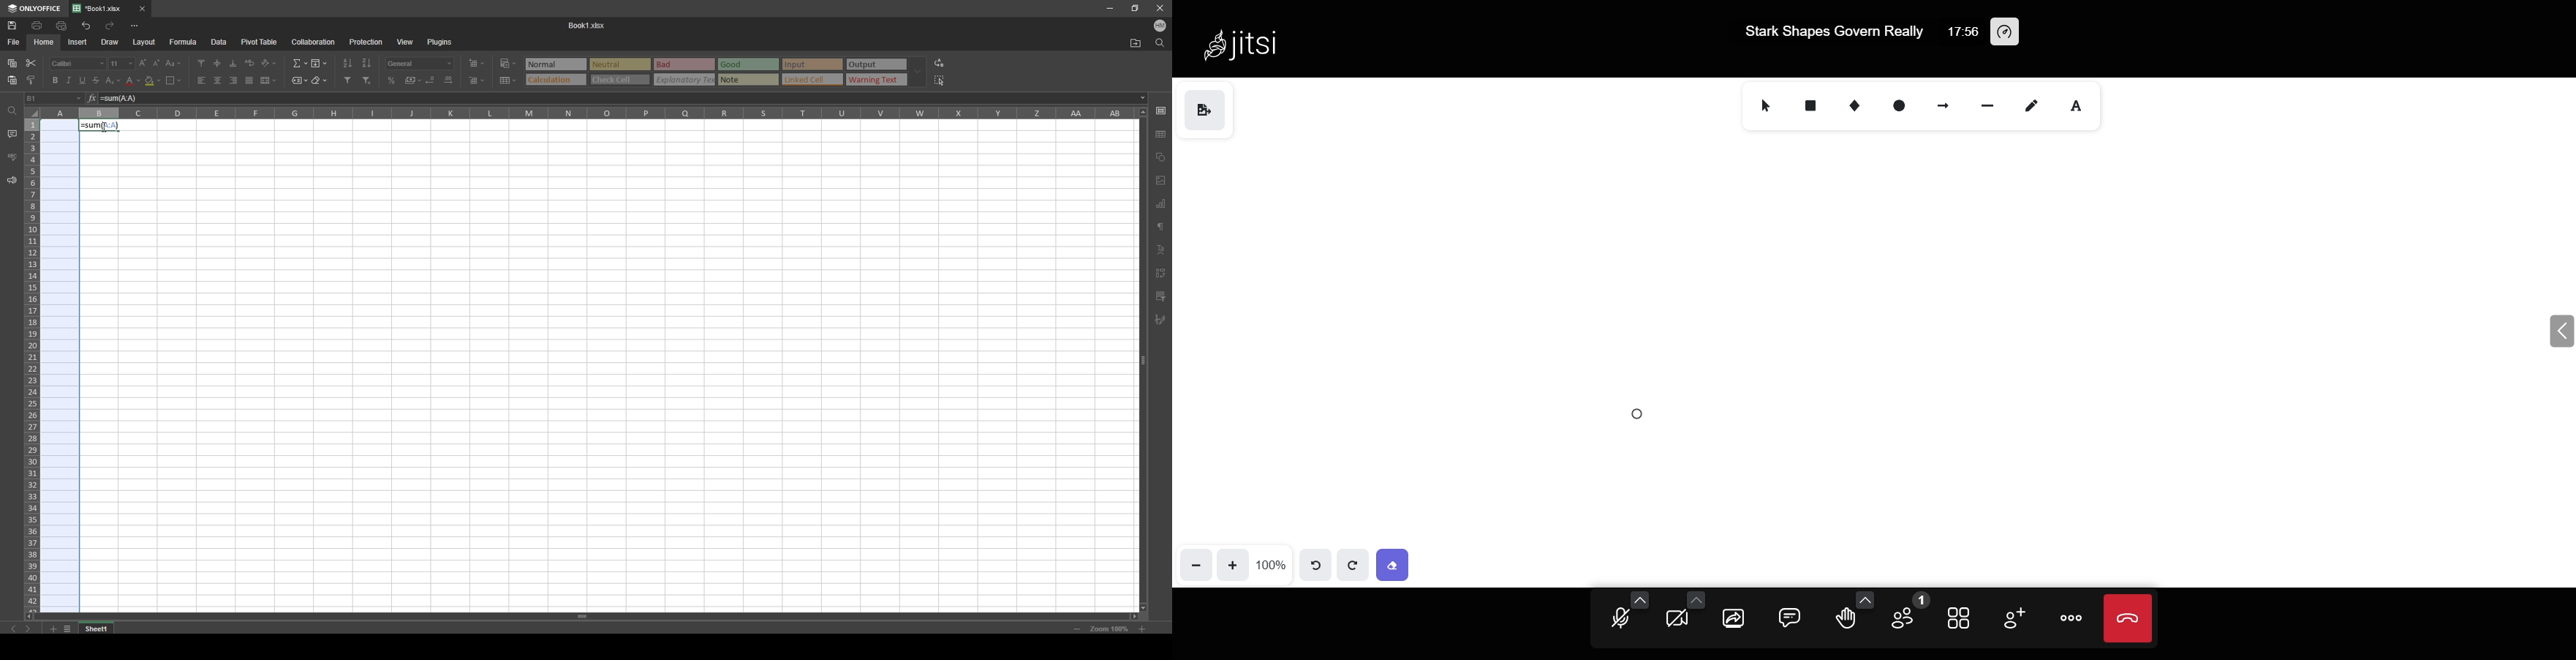 Image resolution: width=2576 pixels, height=672 pixels. Describe the element at coordinates (101, 628) in the screenshot. I see `tab` at that location.